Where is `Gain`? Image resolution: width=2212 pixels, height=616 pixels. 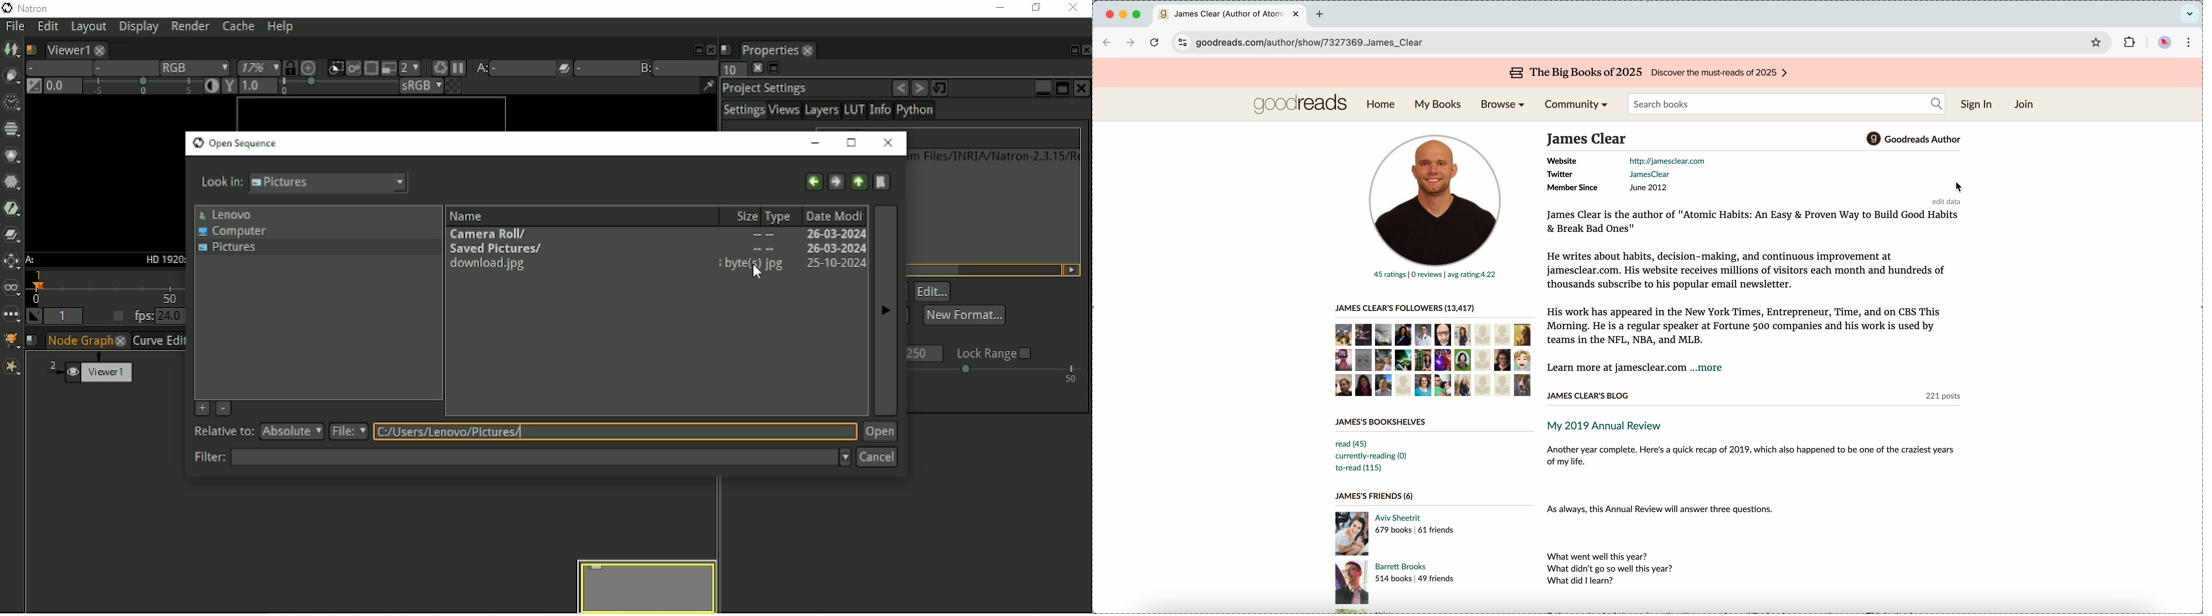
Gain is located at coordinates (118, 88).